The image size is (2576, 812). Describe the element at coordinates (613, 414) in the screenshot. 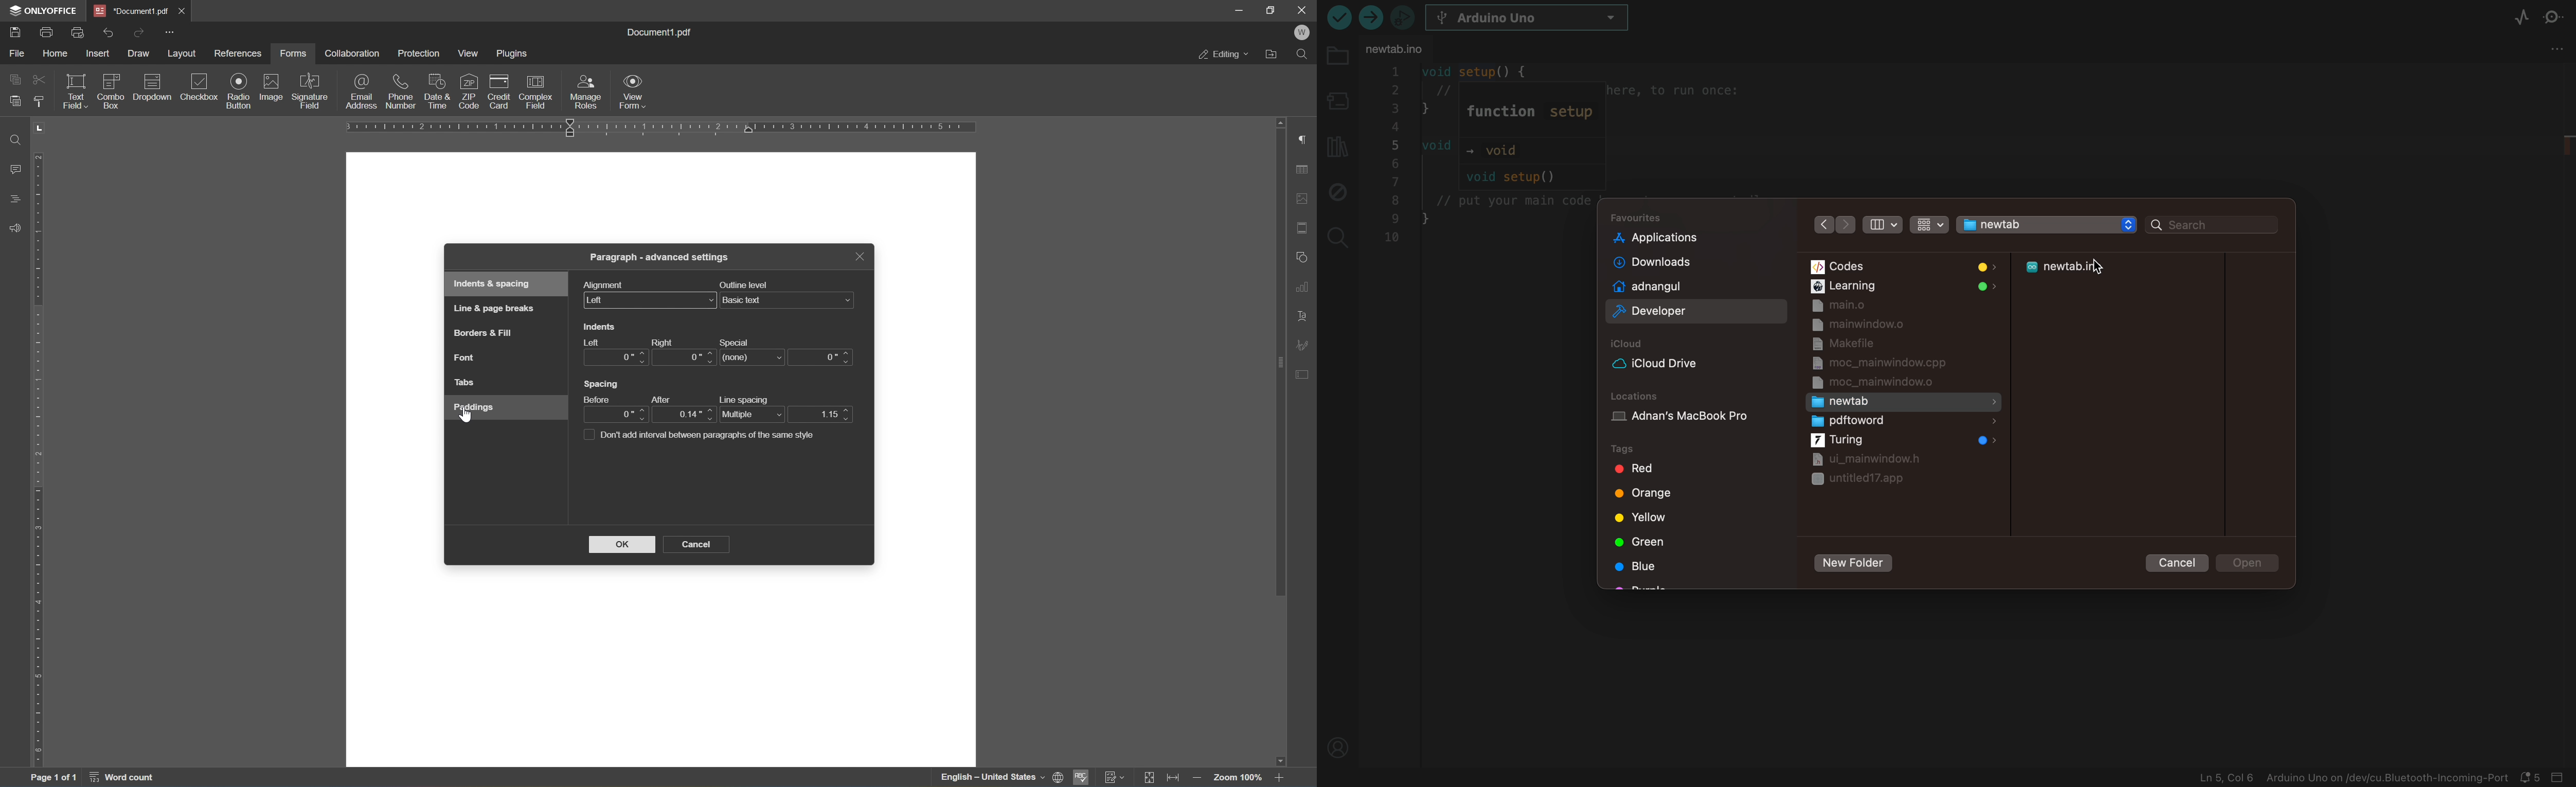

I see `0` at that location.